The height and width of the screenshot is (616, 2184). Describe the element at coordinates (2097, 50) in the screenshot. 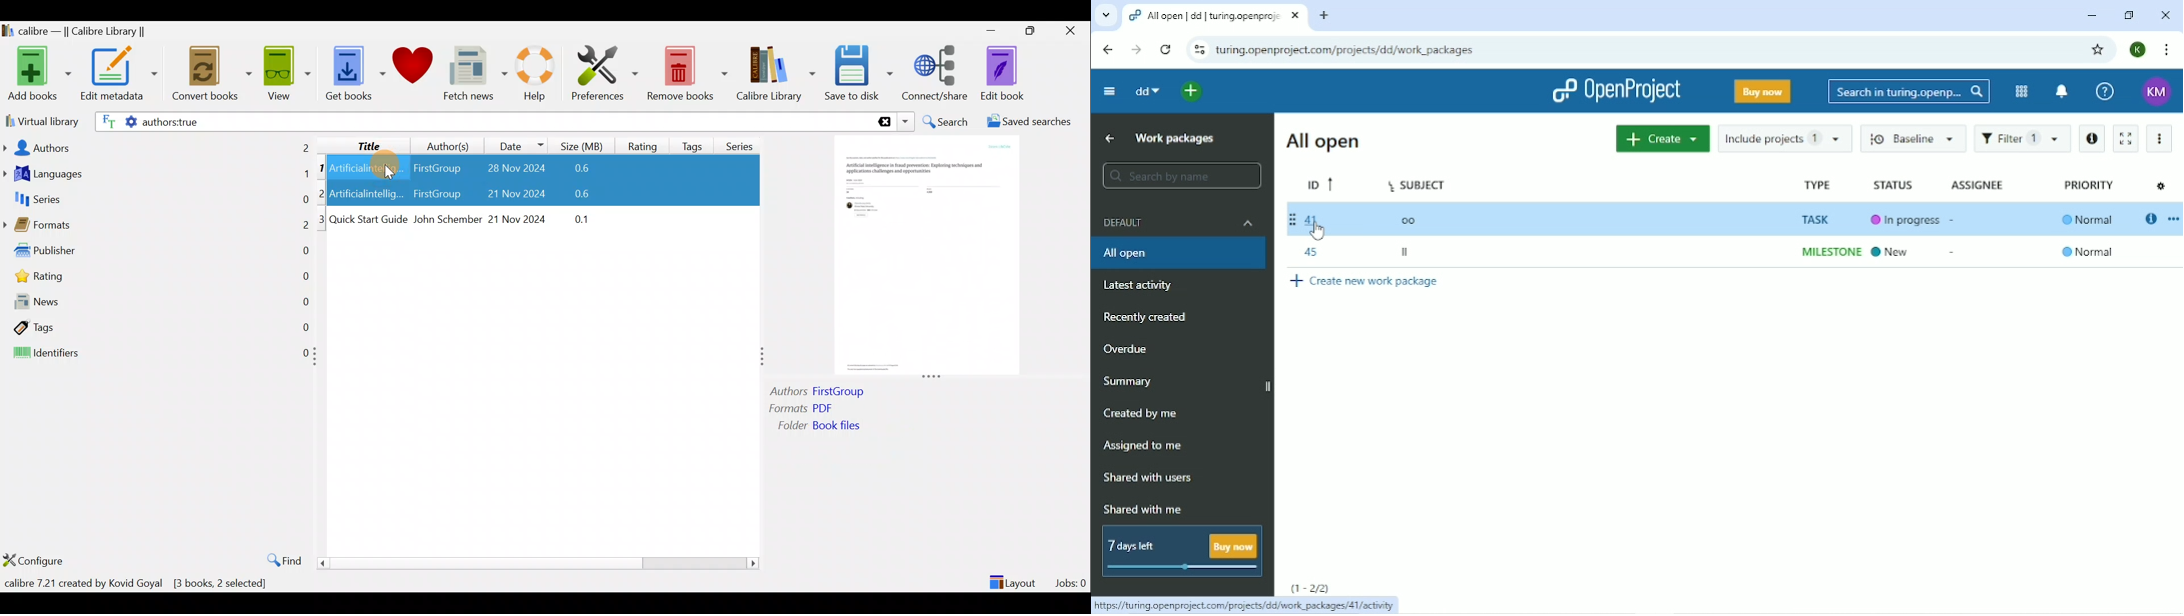

I see `Bookmark this tab` at that location.